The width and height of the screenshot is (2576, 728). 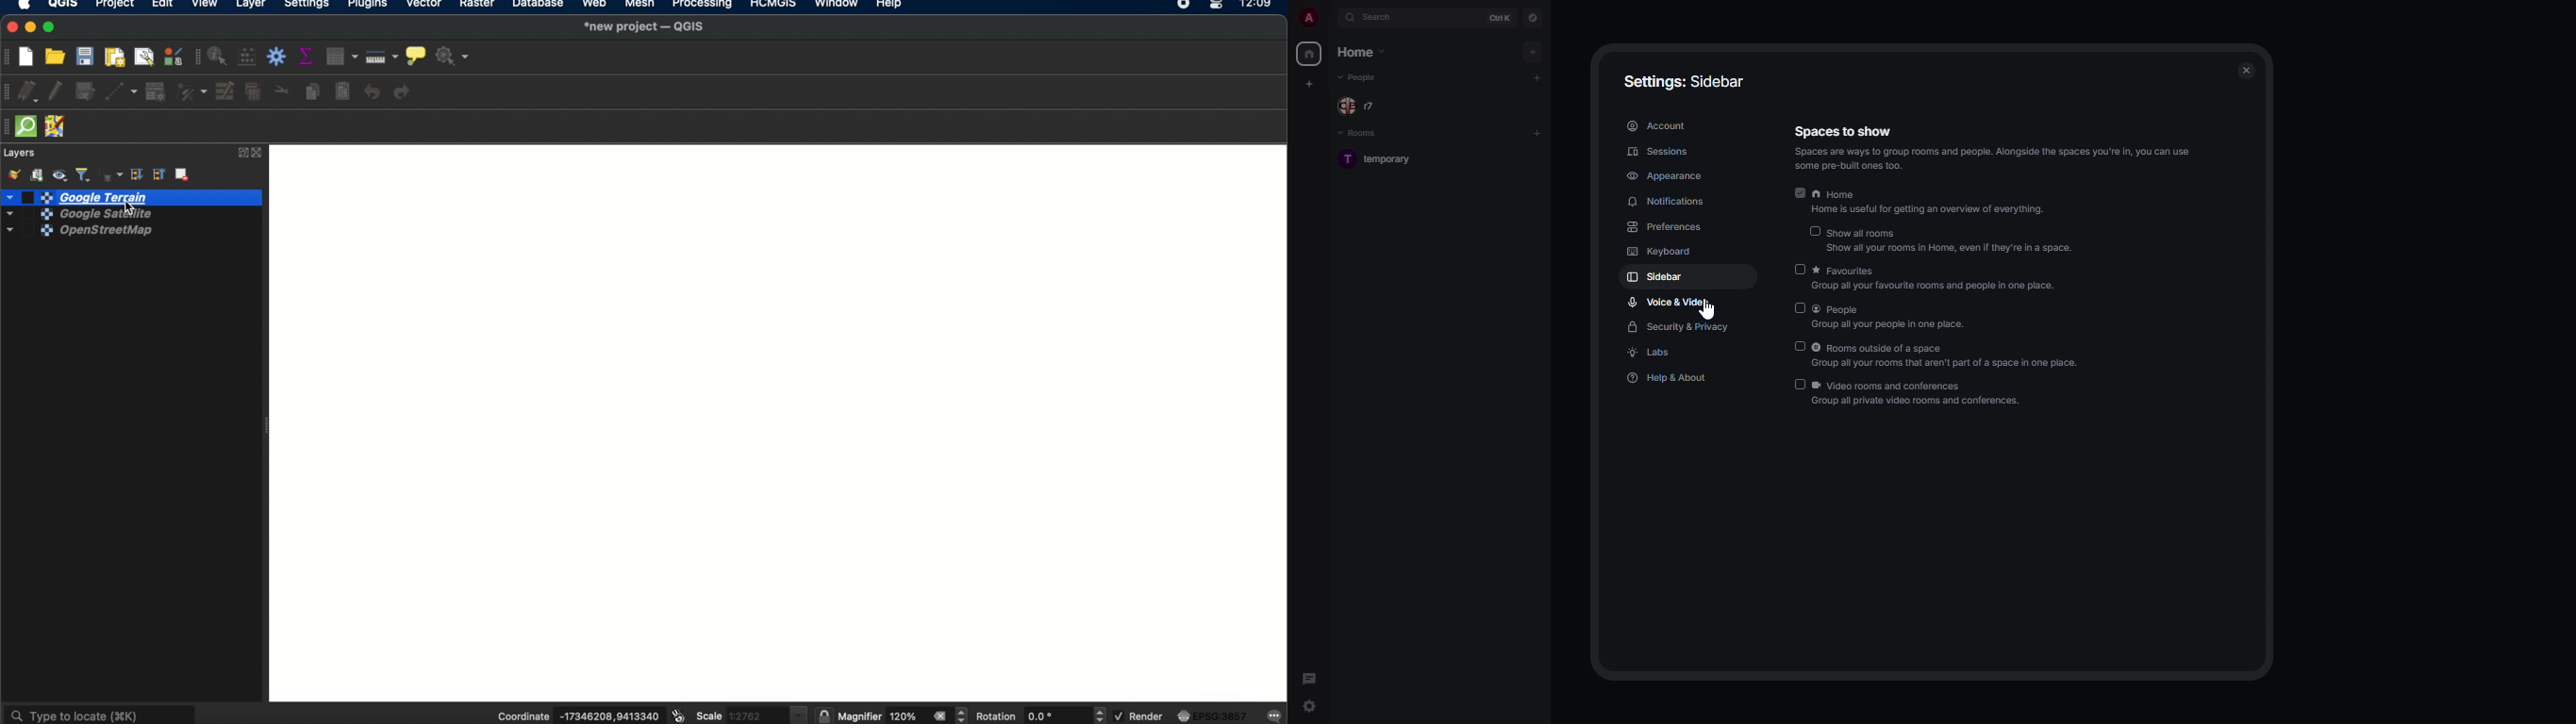 What do you see at coordinates (260, 153) in the screenshot?
I see `close` at bounding box center [260, 153].